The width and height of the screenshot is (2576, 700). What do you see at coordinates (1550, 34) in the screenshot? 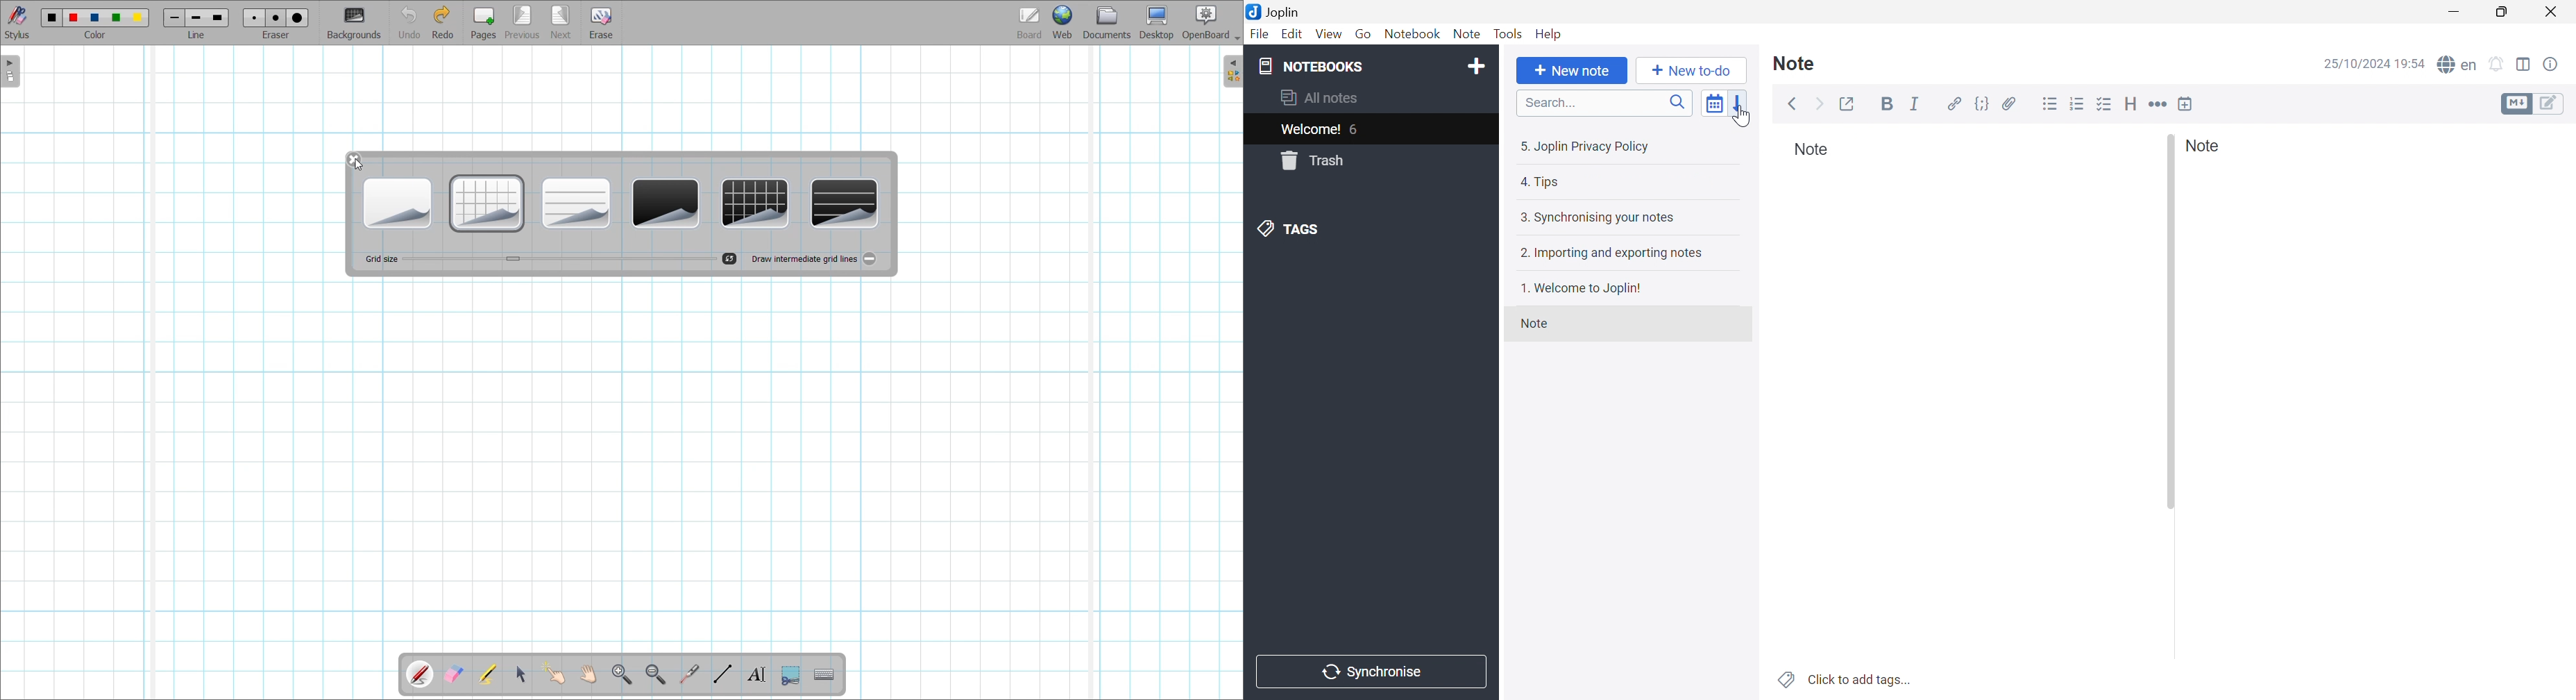
I see `Help` at bounding box center [1550, 34].